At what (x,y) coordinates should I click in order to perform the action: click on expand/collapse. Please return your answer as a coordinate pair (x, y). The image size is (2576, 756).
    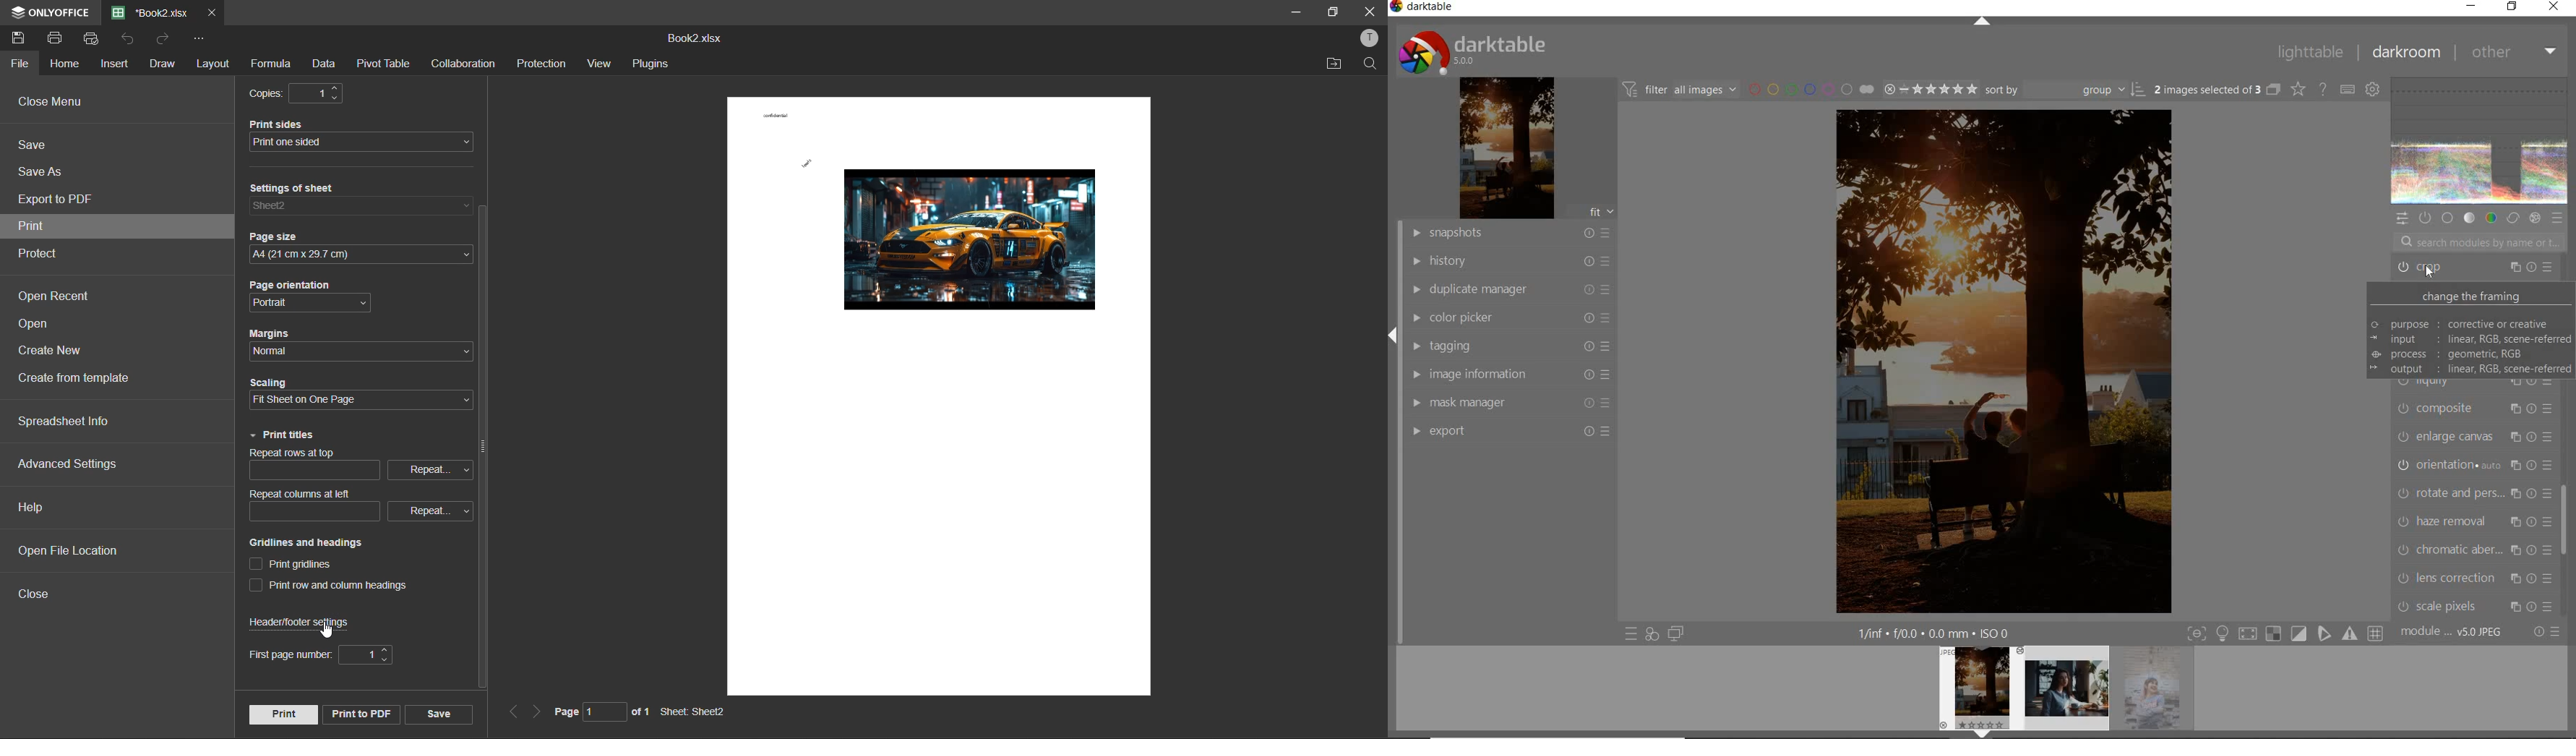
    Looking at the image, I should click on (1395, 334).